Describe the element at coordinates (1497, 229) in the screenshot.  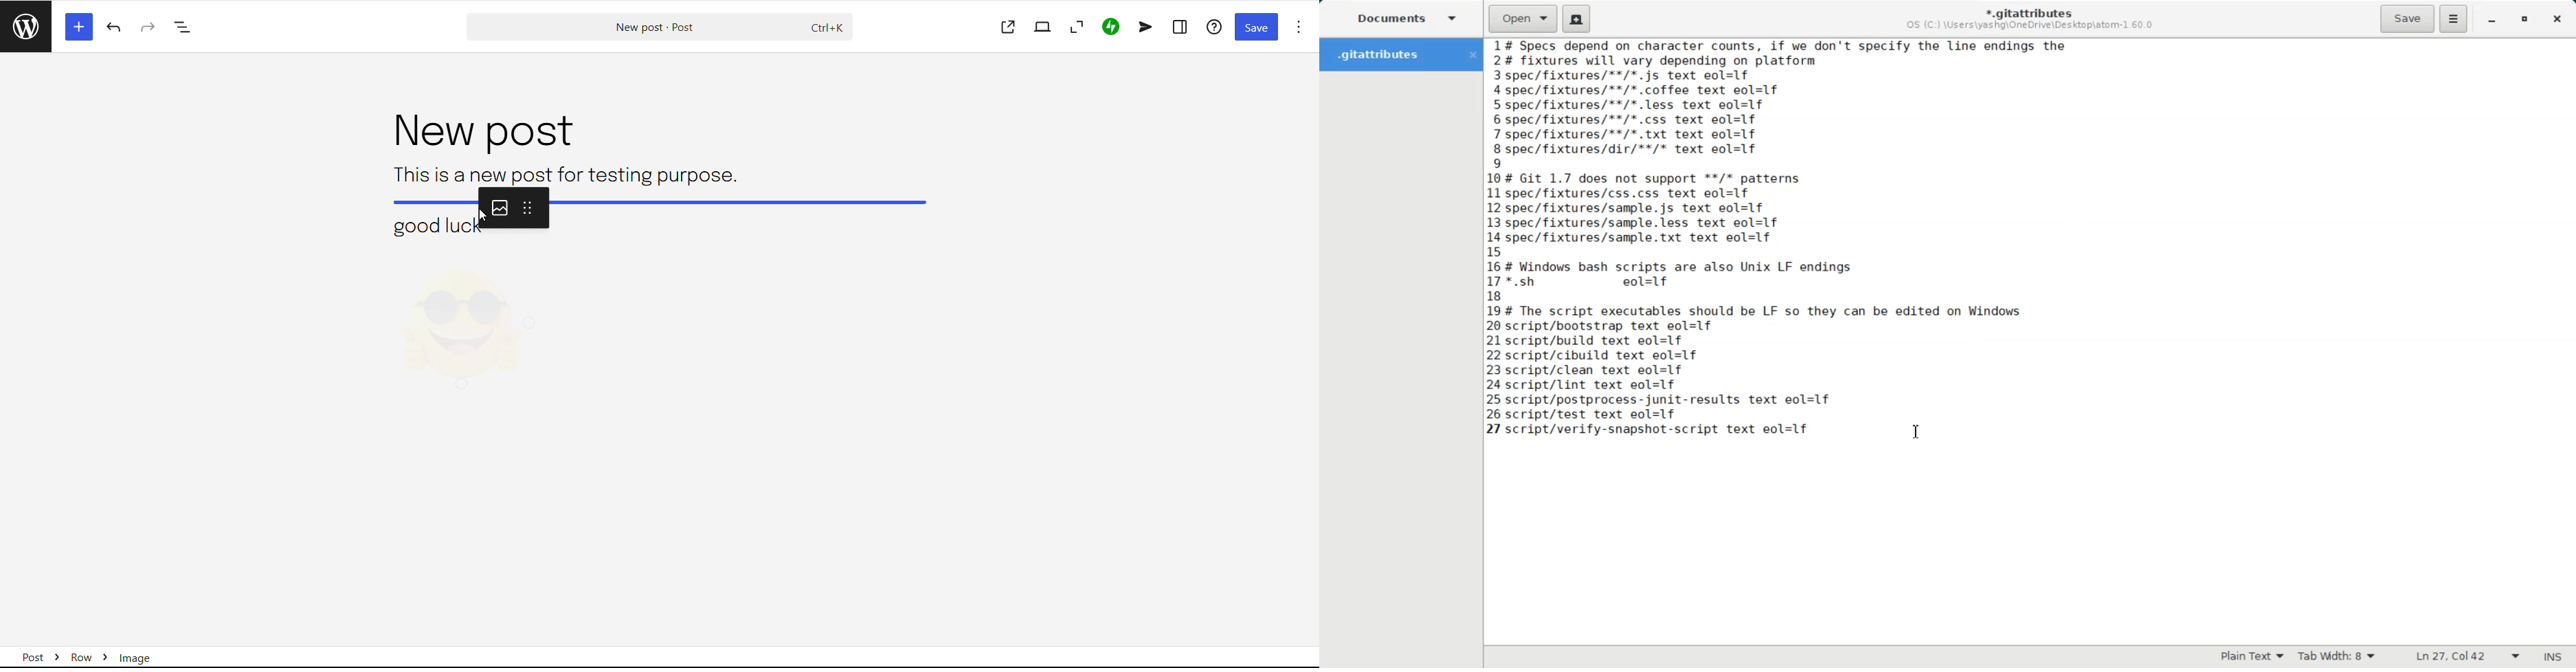
I see `text line number` at that location.